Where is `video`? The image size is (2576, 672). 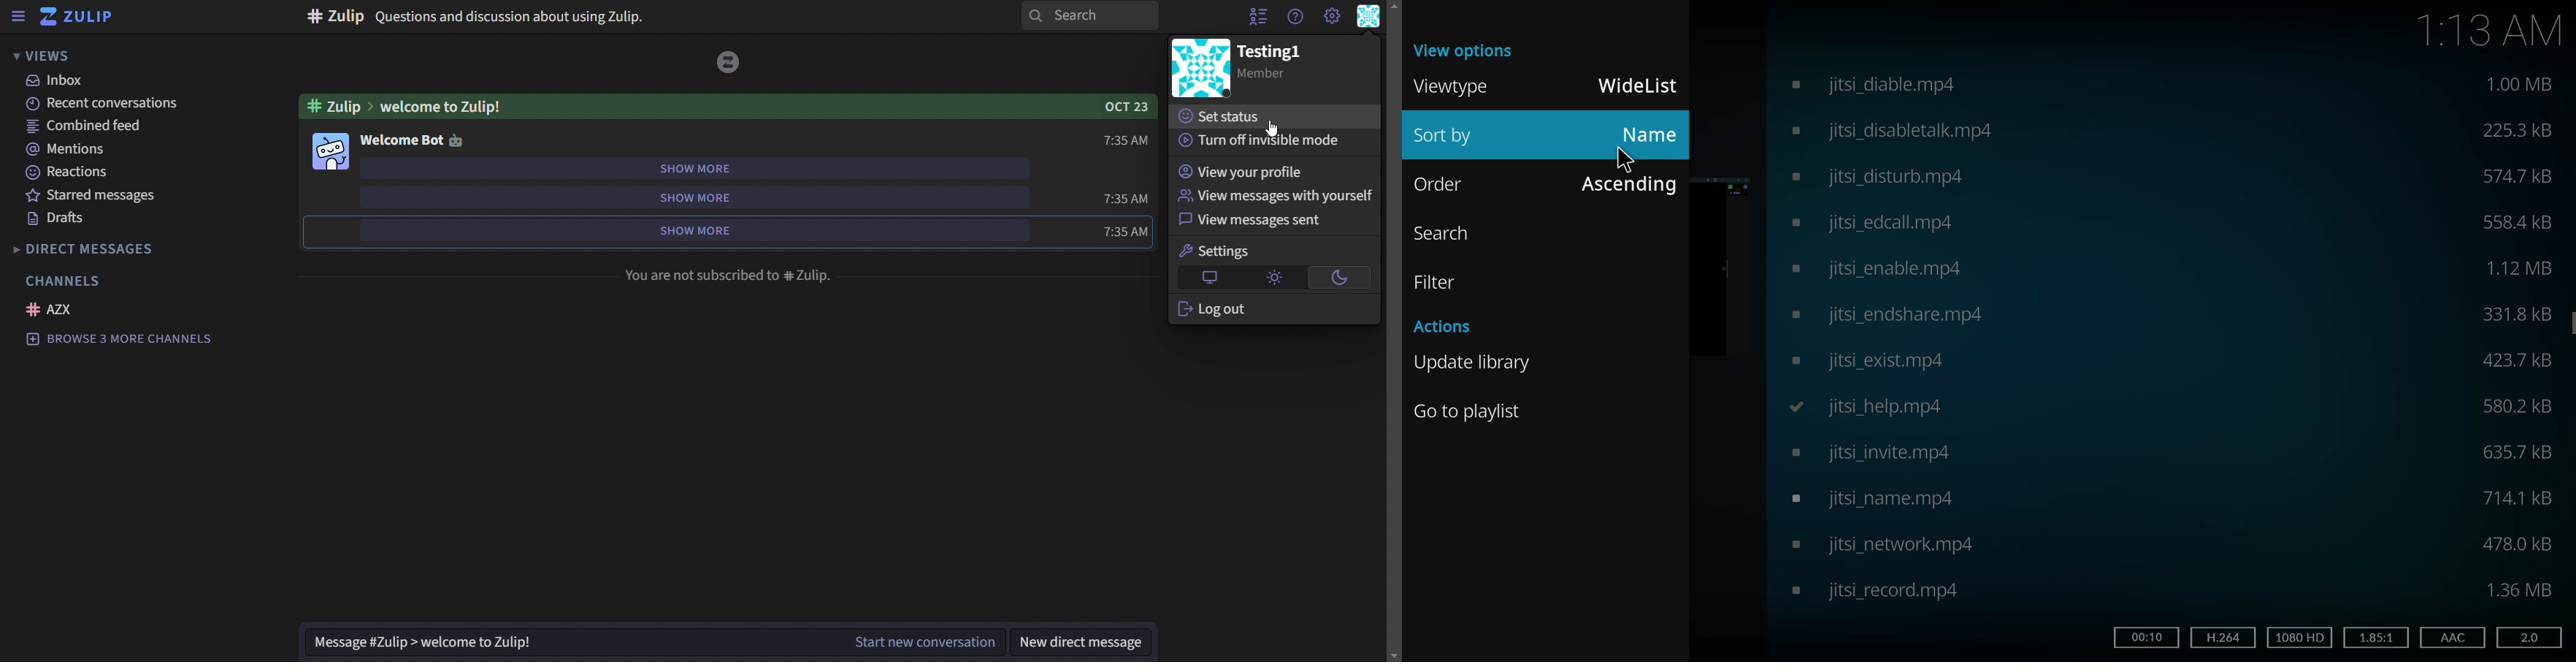 video is located at coordinates (1875, 545).